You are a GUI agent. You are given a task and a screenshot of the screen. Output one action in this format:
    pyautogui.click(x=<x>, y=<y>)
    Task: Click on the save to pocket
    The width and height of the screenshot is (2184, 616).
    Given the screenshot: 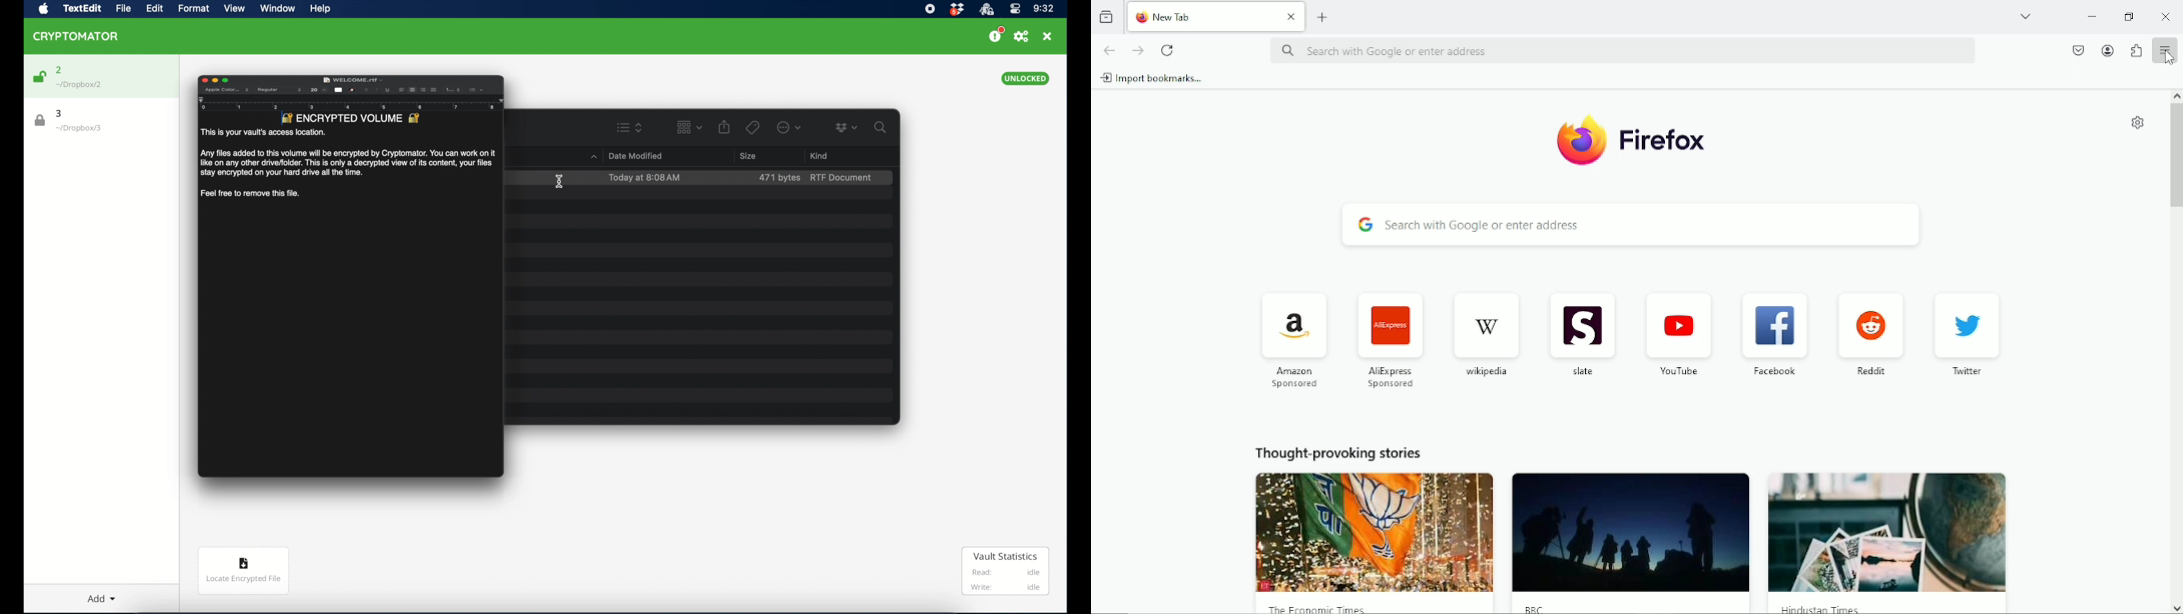 What is the action you would take?
    pyautogui.click(x=2078, y=50)
    